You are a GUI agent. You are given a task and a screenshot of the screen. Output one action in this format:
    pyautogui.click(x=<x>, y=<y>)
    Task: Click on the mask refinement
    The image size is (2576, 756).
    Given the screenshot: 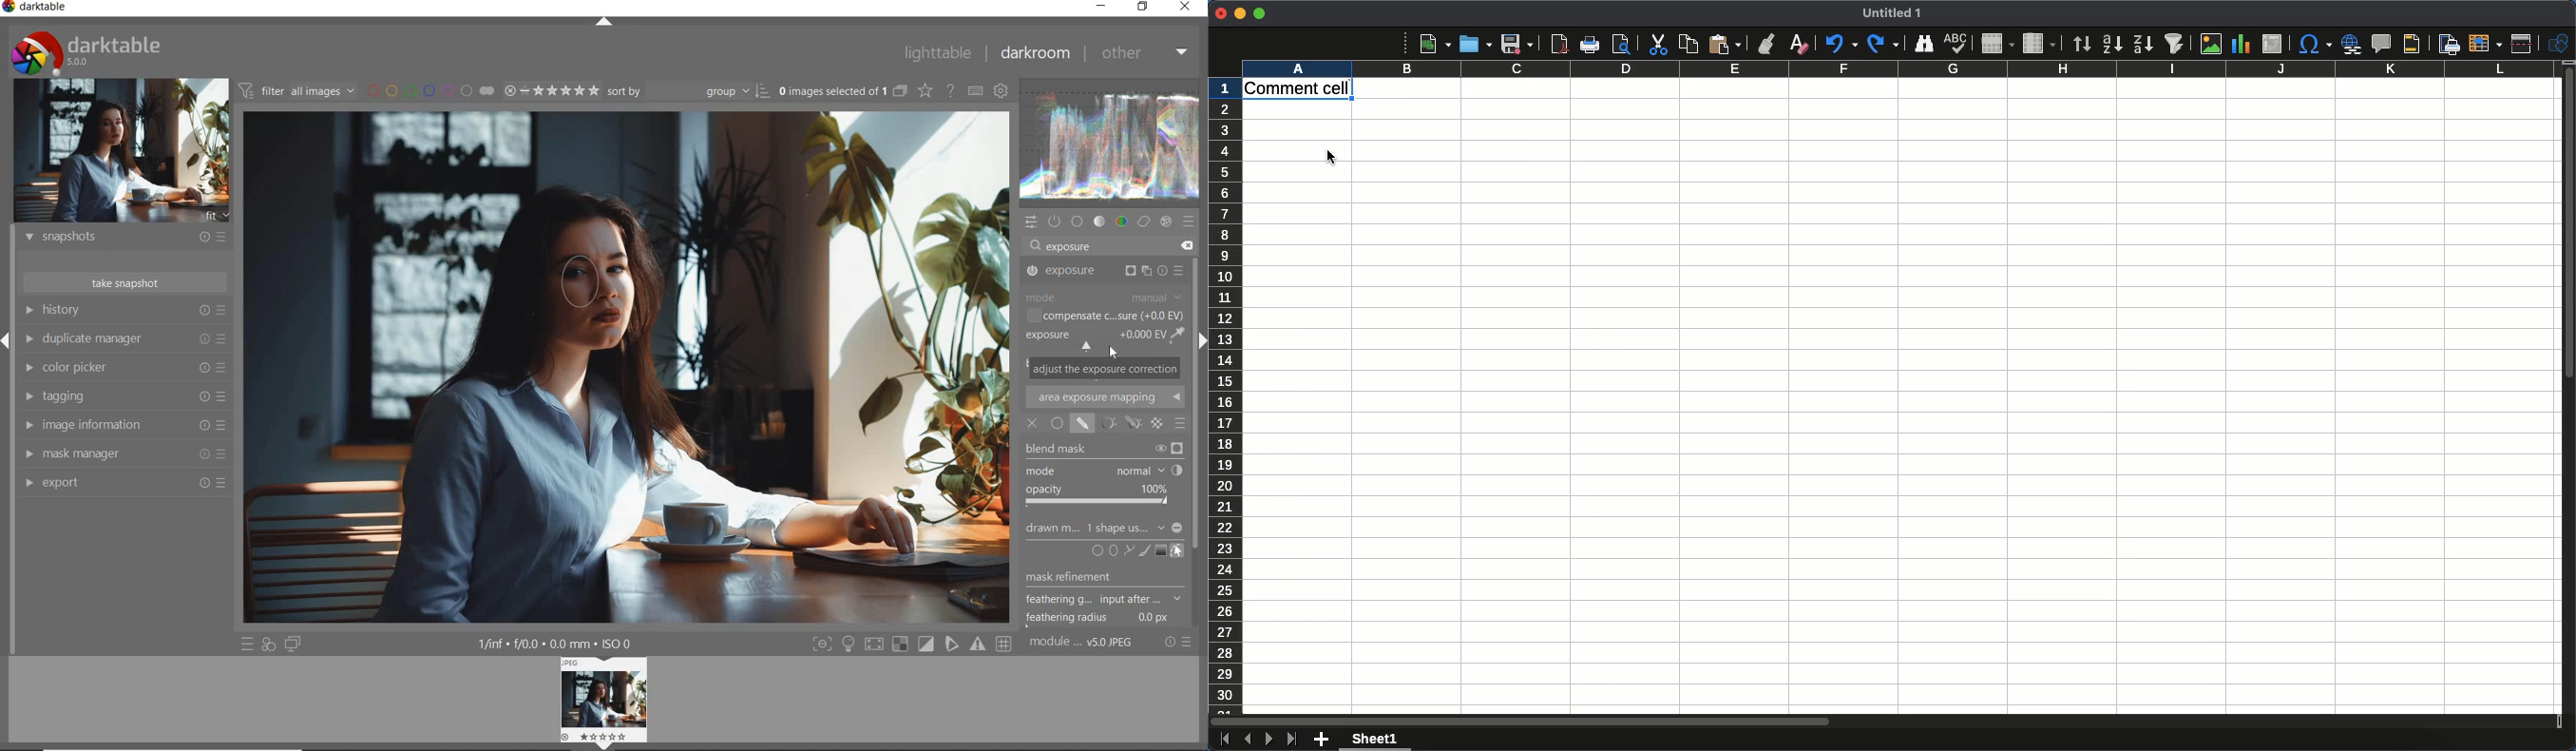 What is the action you would take?
    pyautogui.click(x=1097, y=578)
    